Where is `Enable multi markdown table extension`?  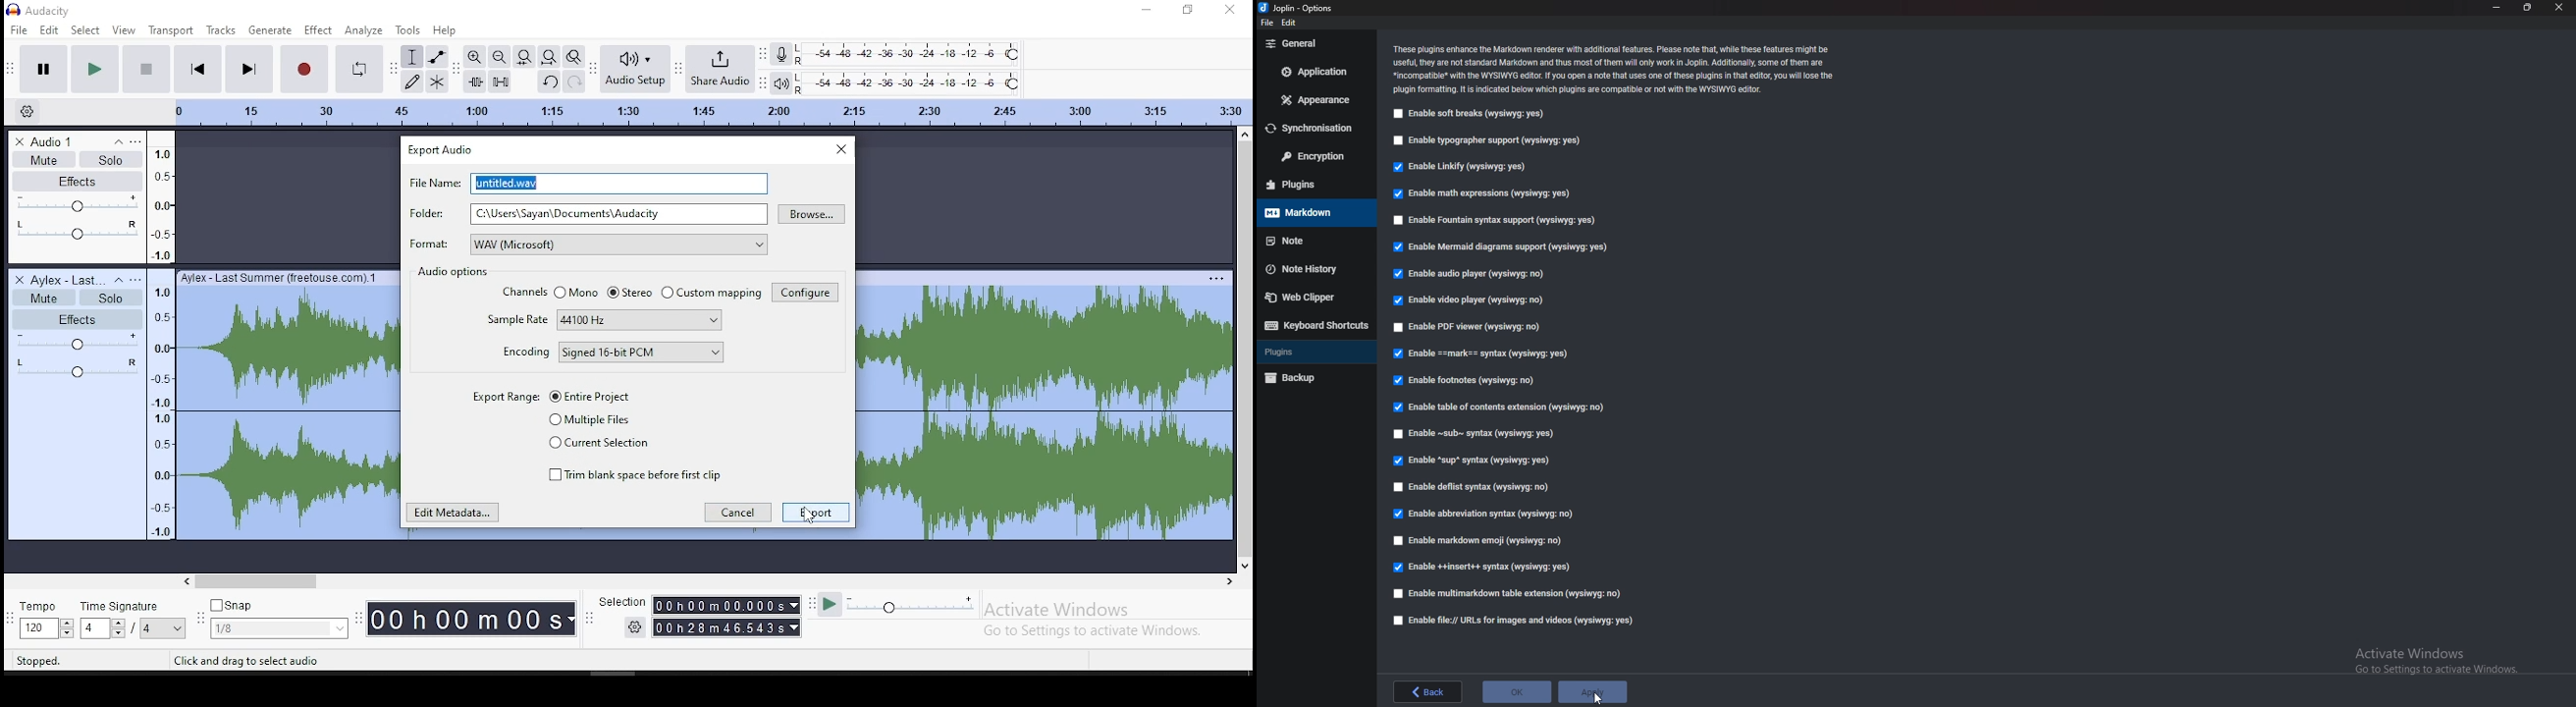 Enable multi markdown table extension is located at coordinates (1509, 594).